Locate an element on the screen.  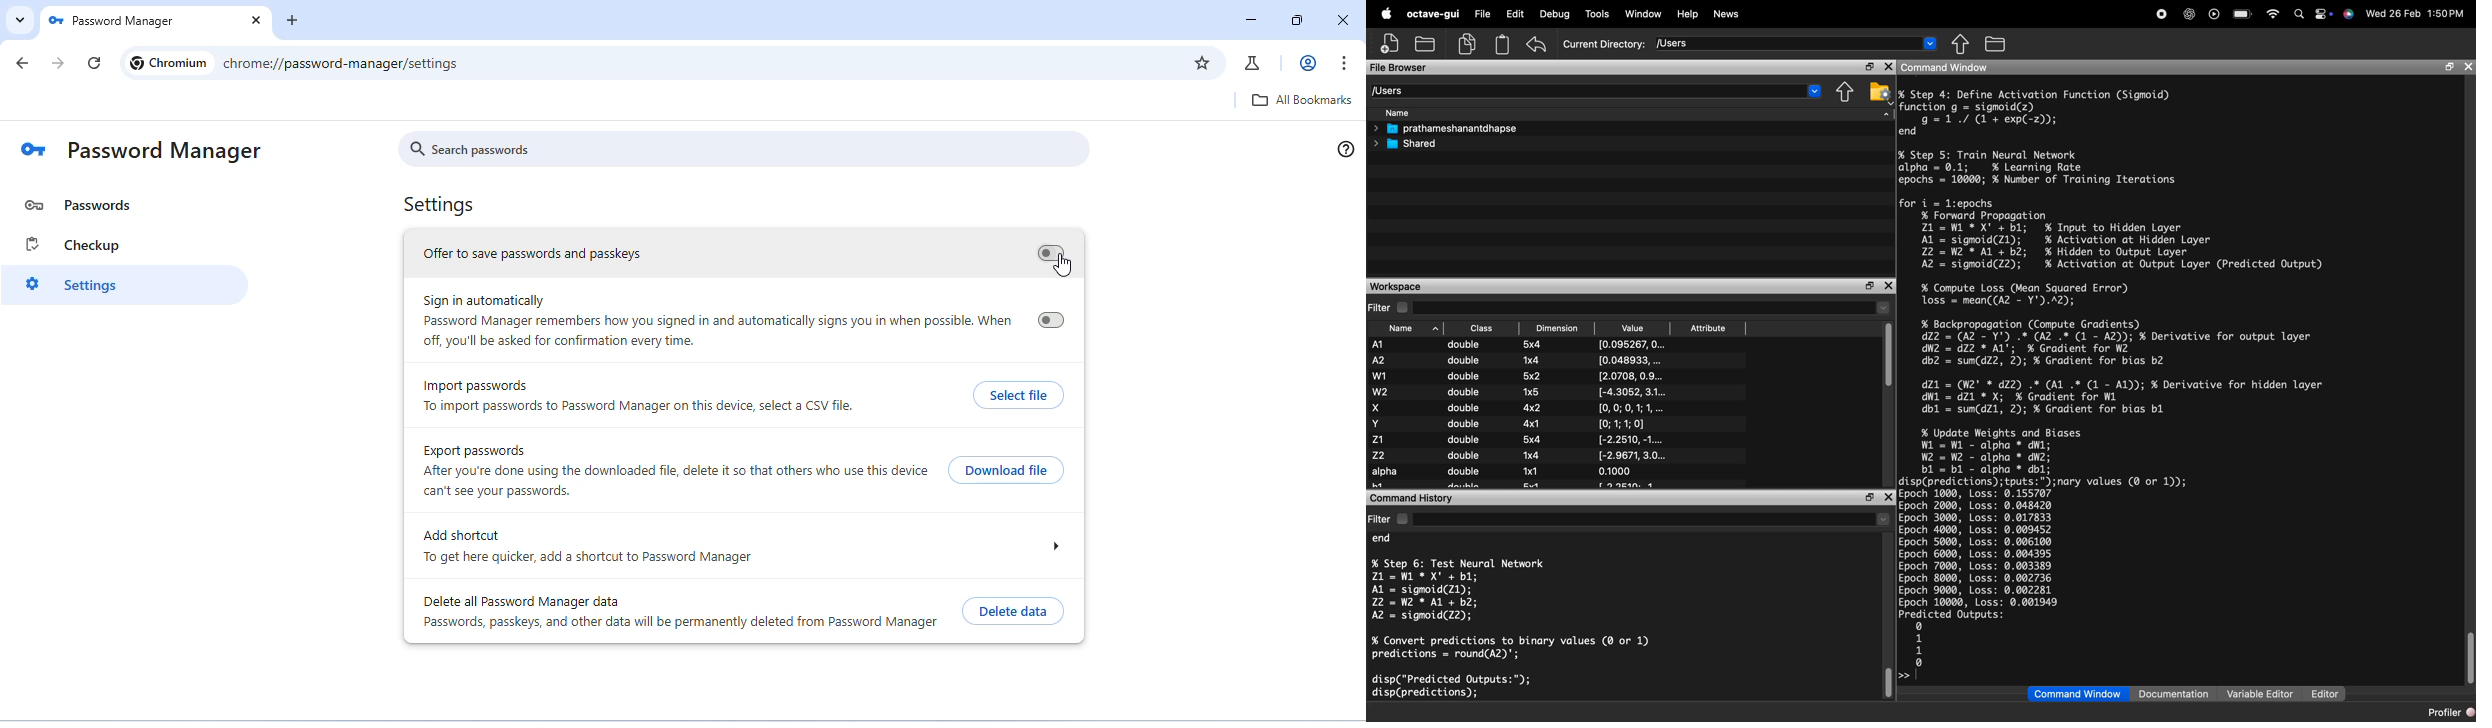
Siri is located at coordinates (2347, 14).